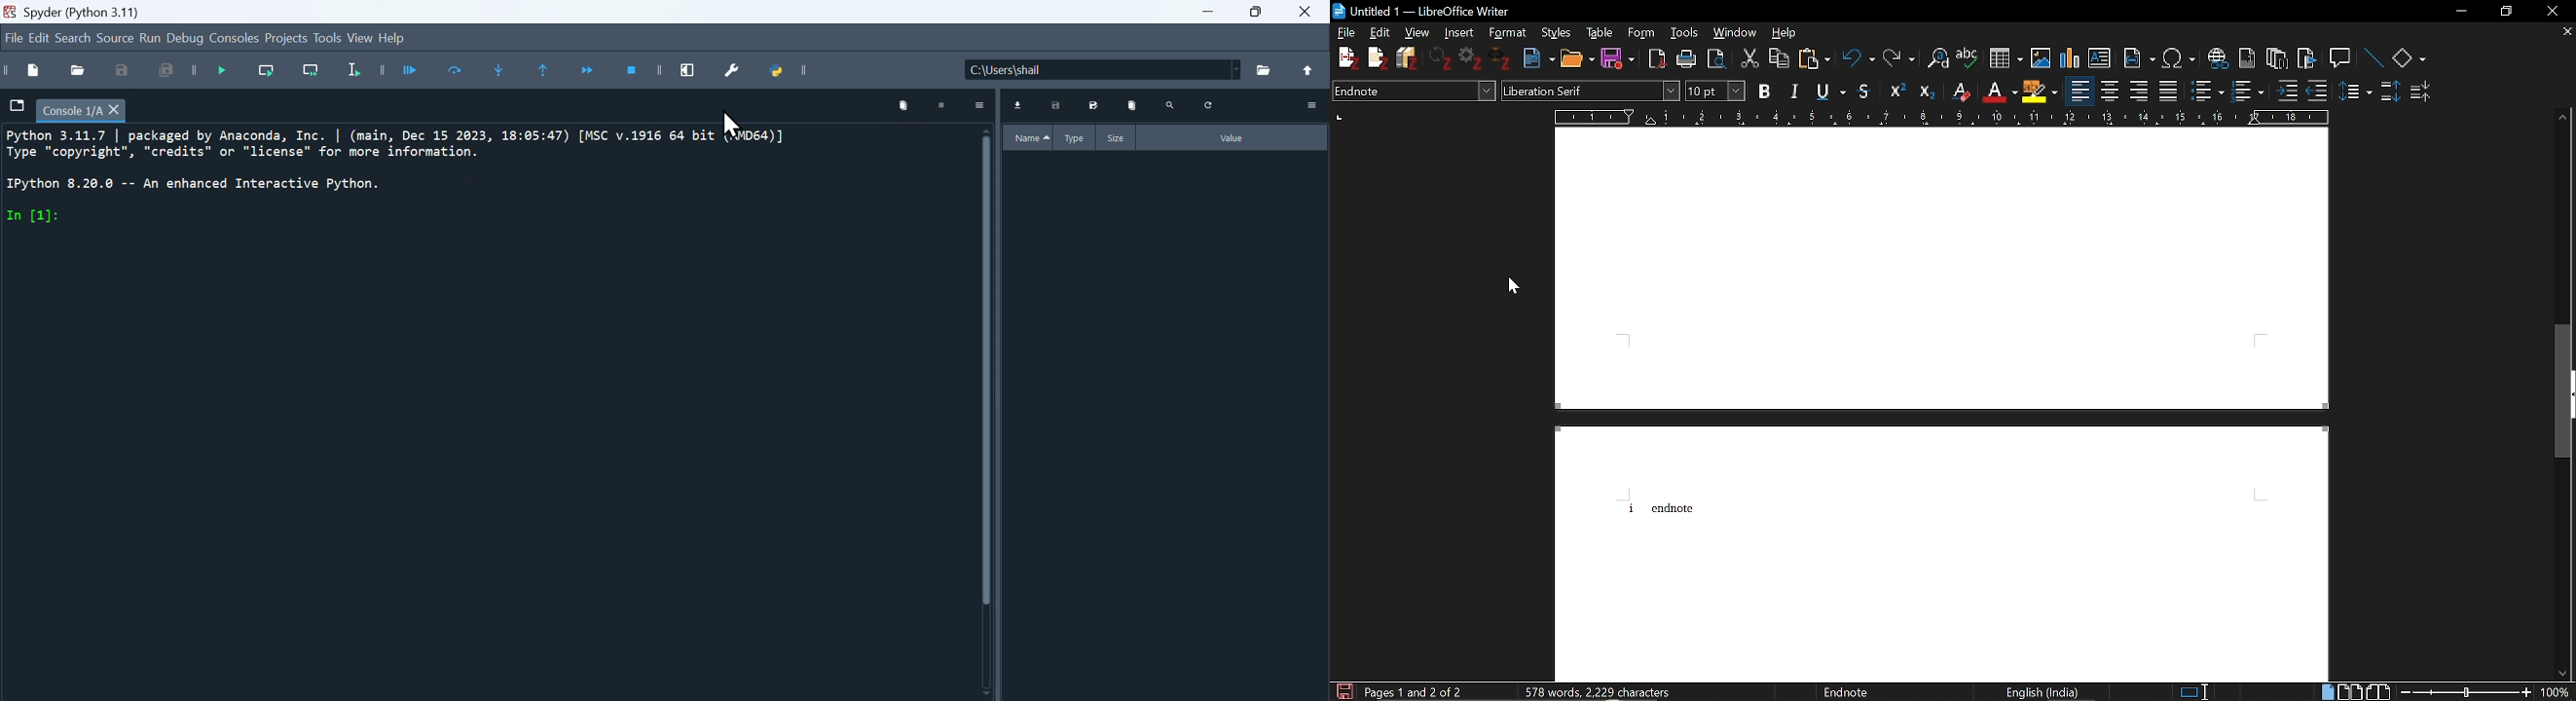  I want to click on Continue execution until same function returns, so click(549, 71).